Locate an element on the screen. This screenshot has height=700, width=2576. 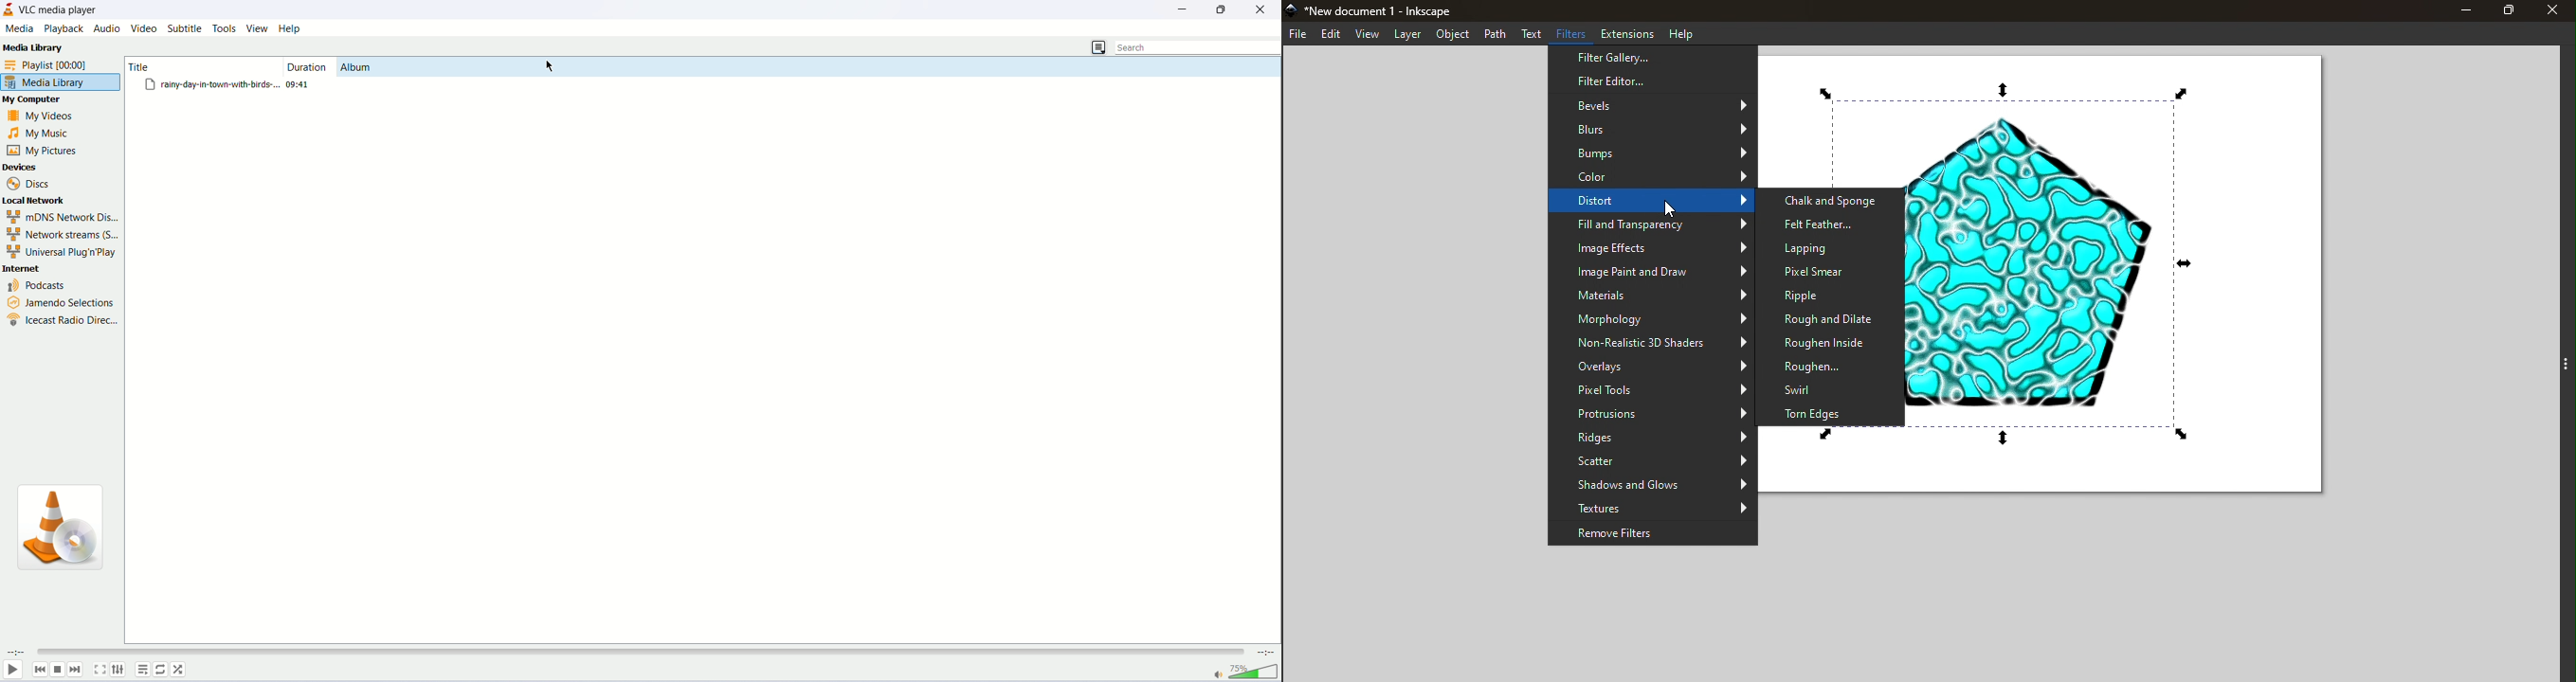
cursor is located at coordinates (1673, 211).